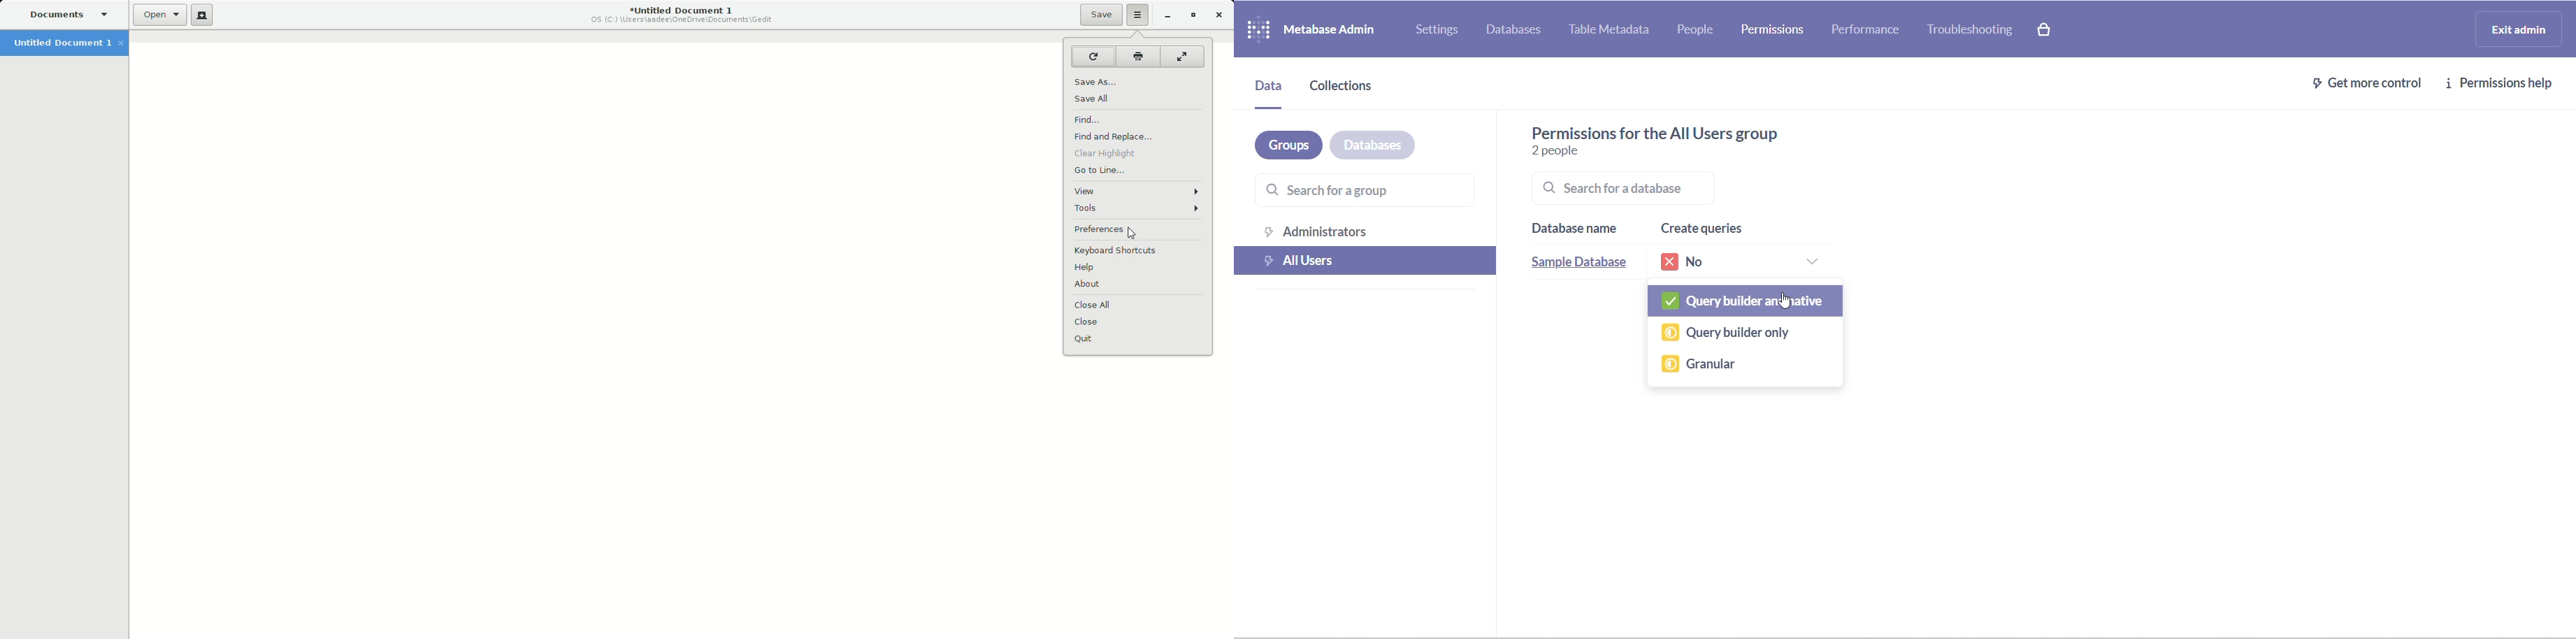 The width and height of the screenshot is (2576, 644). Describe the element at coordinates (1367, 261) in the screenshot. I see `all users` at that location.